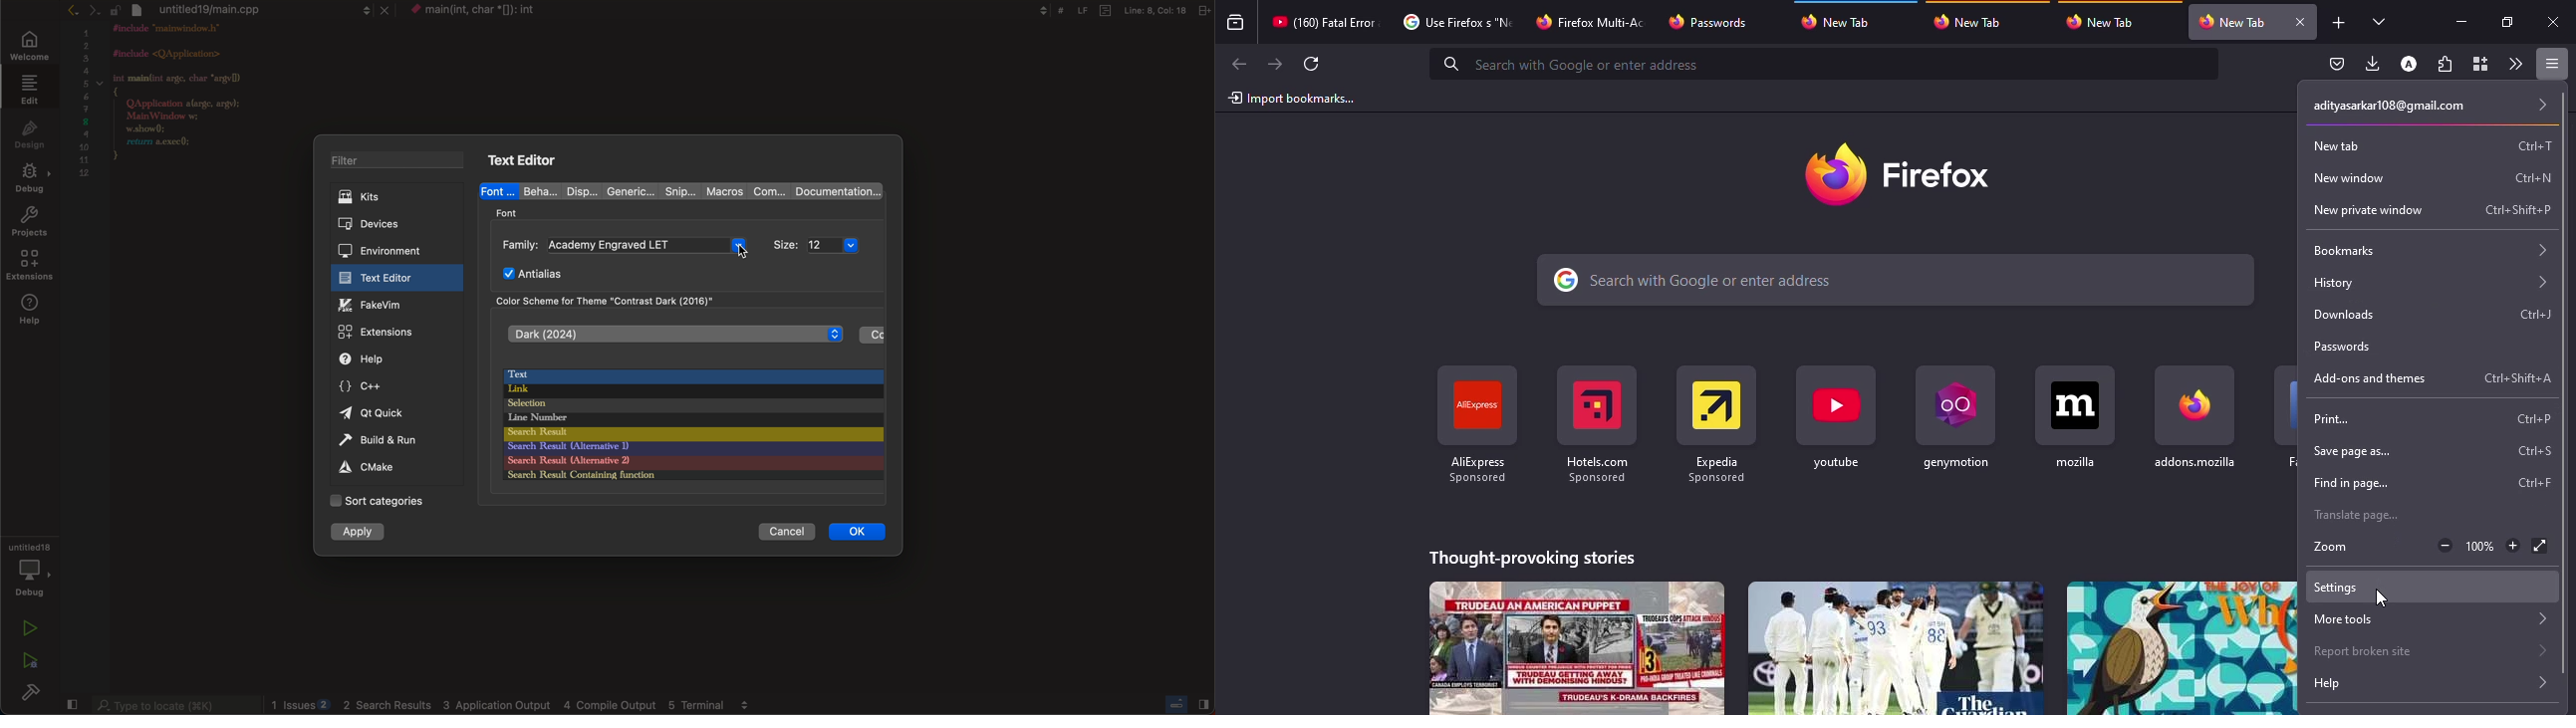  I want to click on context, so click(486, 11).